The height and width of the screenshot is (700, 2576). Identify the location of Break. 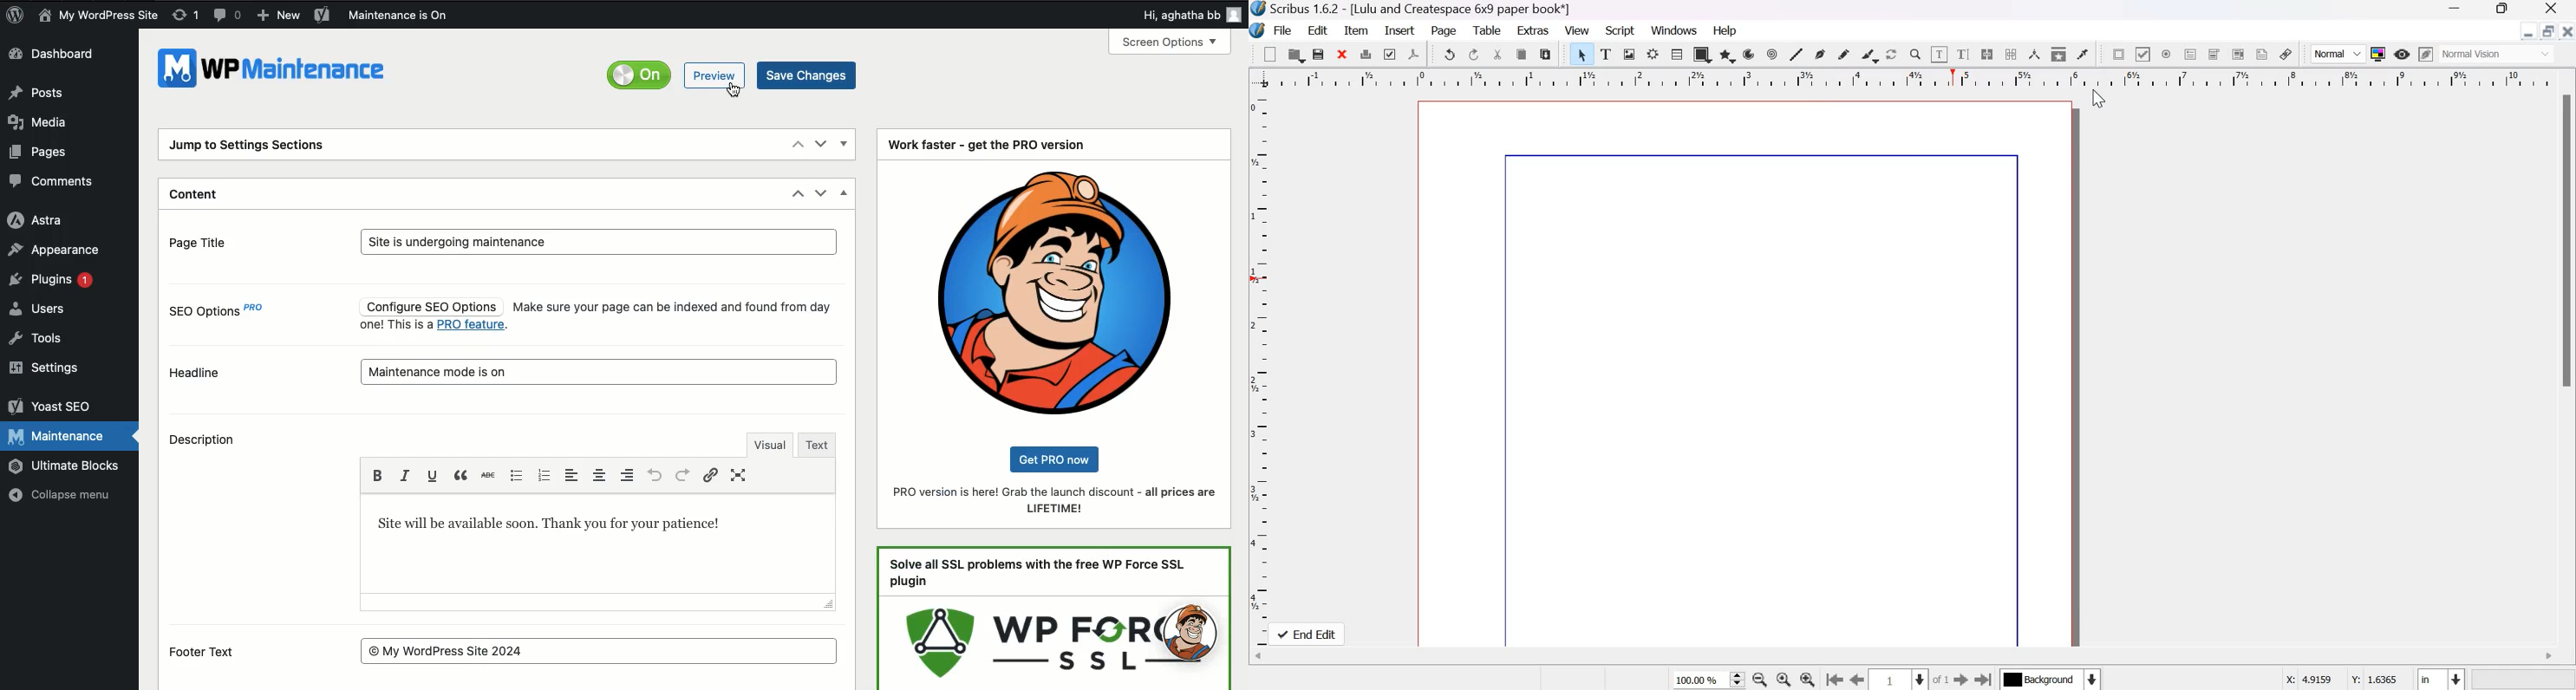
(462, 474).